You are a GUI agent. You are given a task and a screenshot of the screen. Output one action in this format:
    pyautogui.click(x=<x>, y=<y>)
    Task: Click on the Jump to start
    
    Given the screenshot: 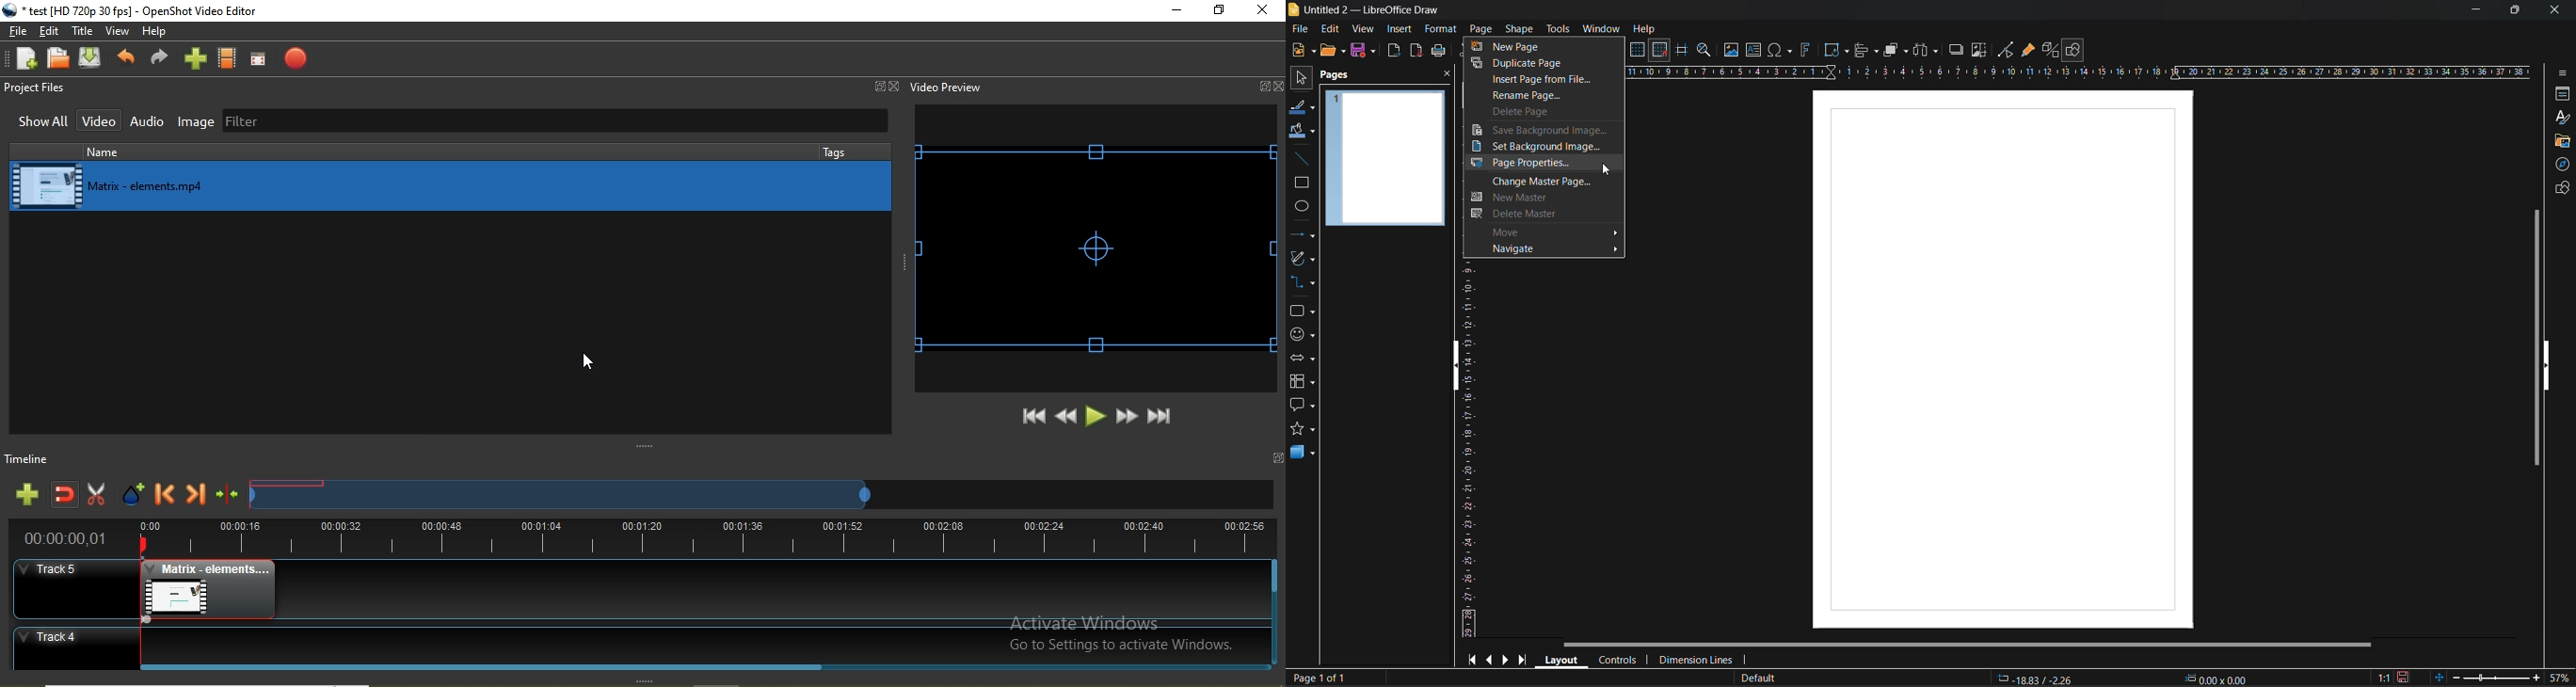 What is the action you would take?
    pyautogui.click(x=1032, y=416)
    